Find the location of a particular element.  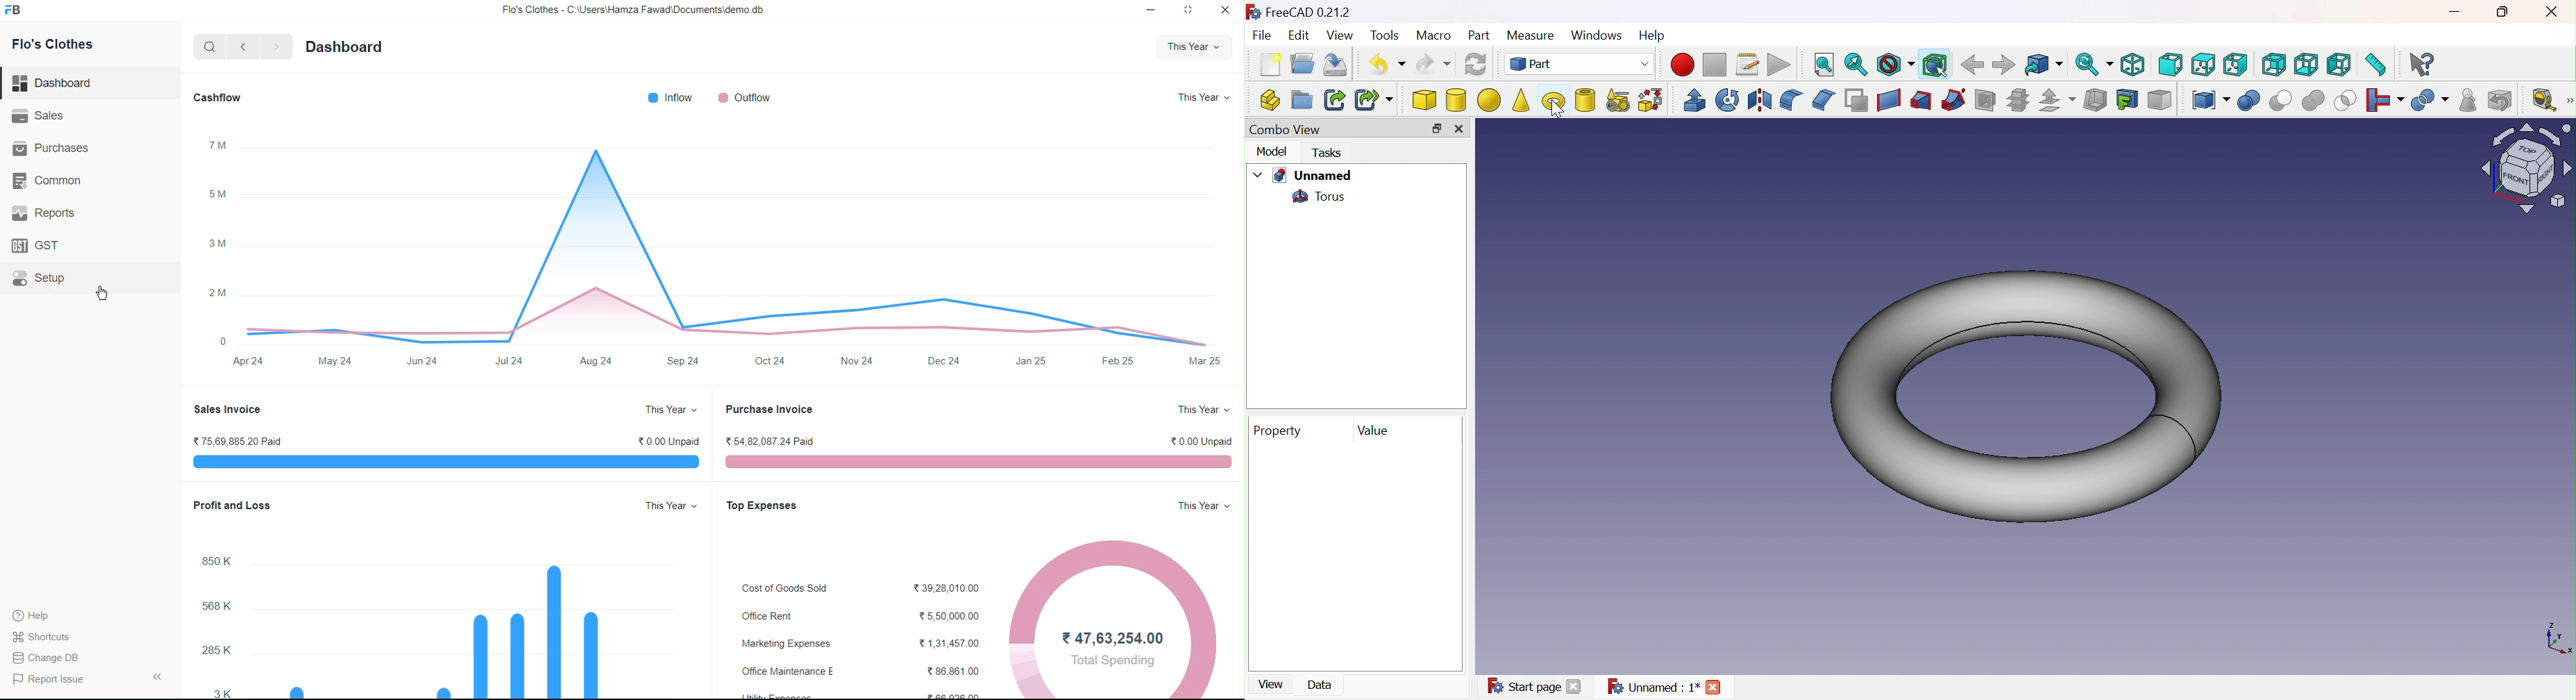

Top expenses is located at coordinates (765, 506).